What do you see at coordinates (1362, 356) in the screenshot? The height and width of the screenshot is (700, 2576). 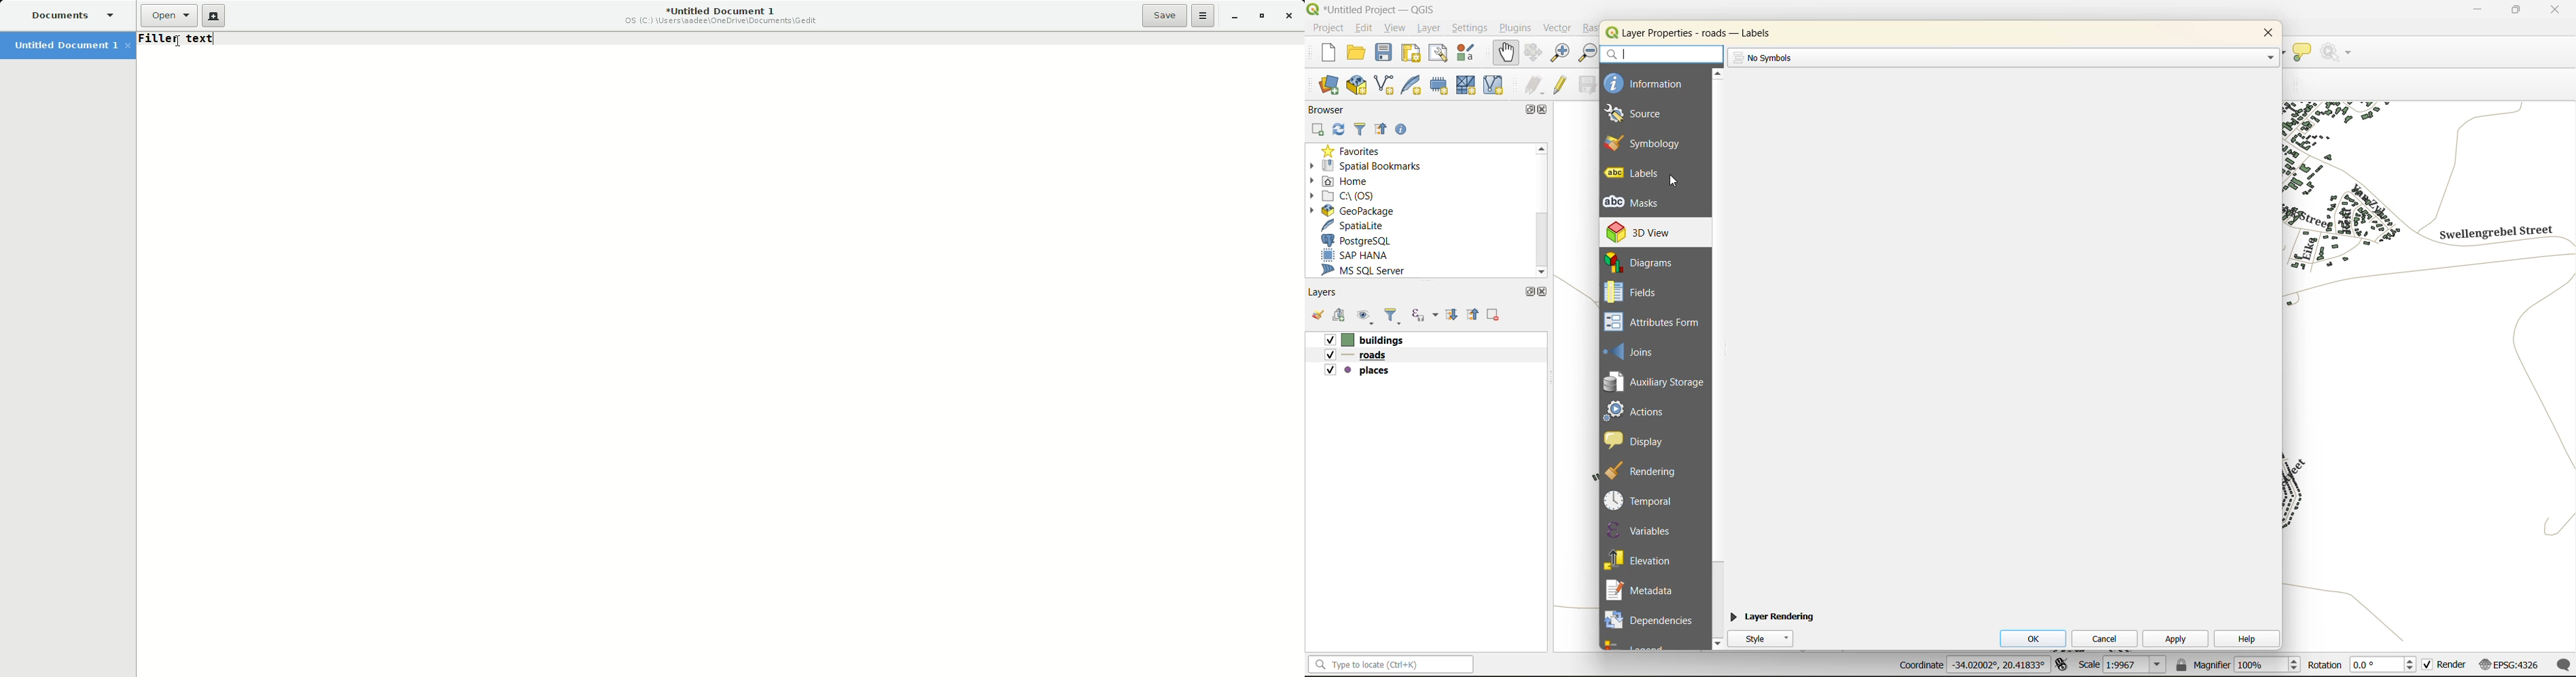 I see `roads layer` at bounding box center [1362, 356].